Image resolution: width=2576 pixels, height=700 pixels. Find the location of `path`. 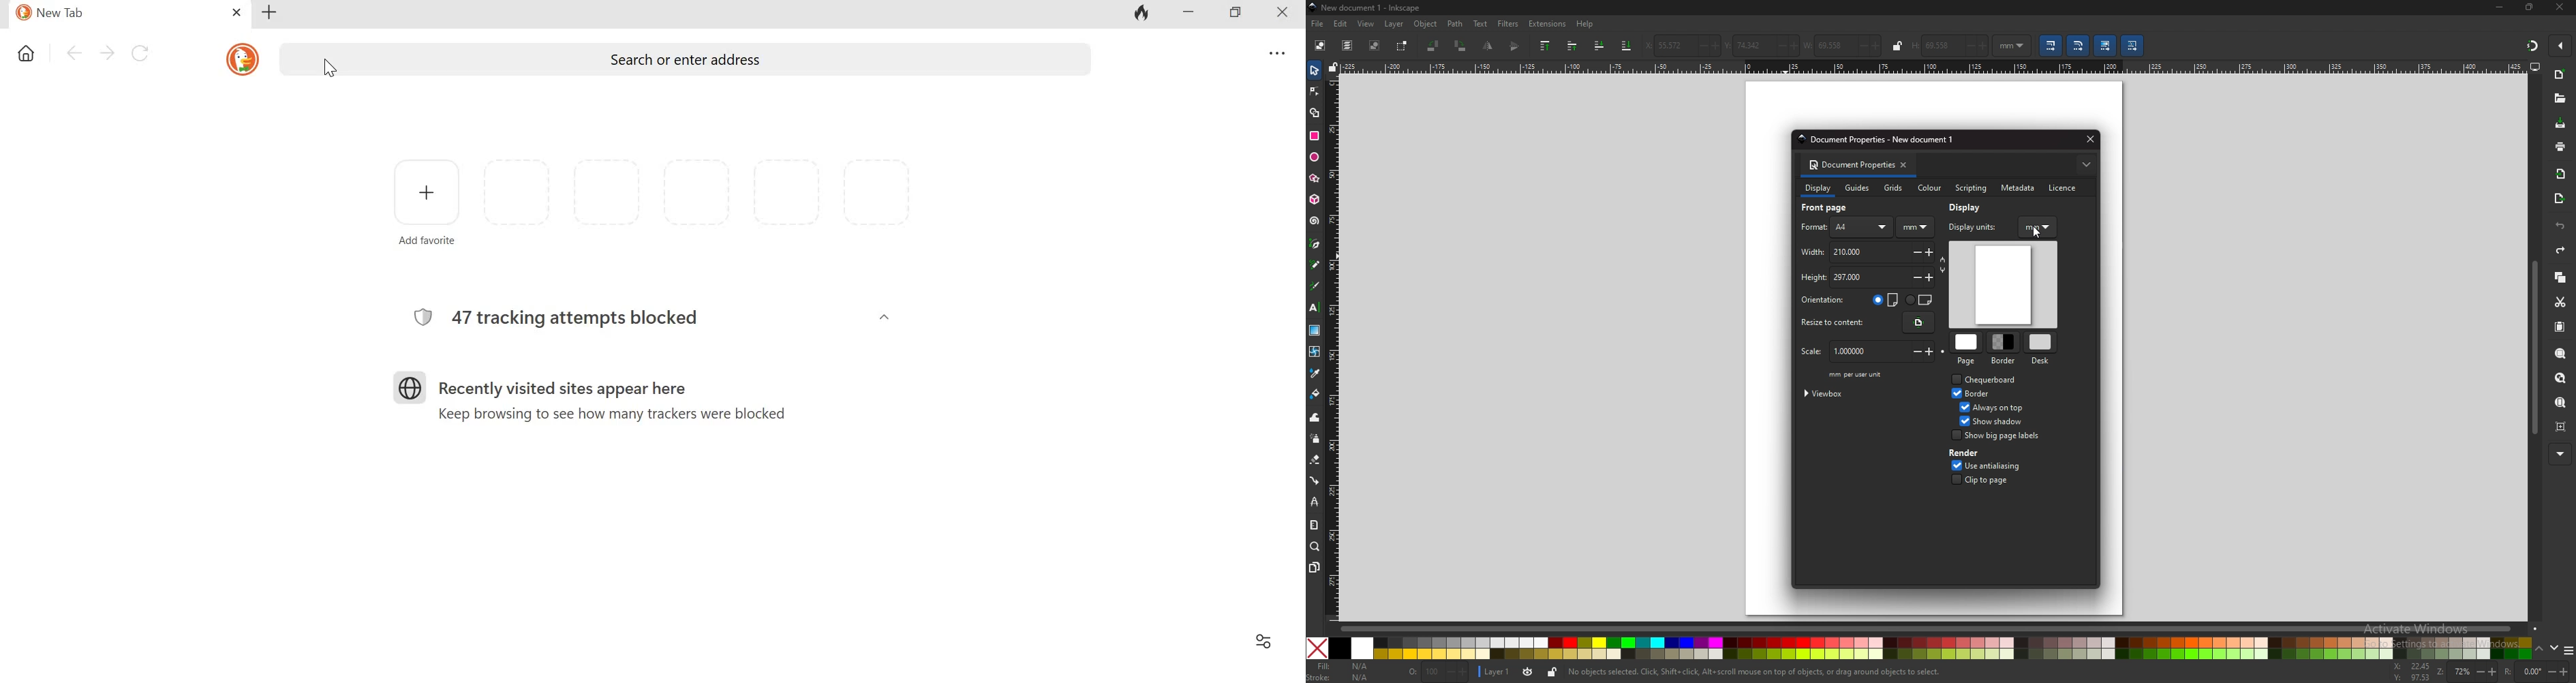

path is located at coordinates (1454, 24).